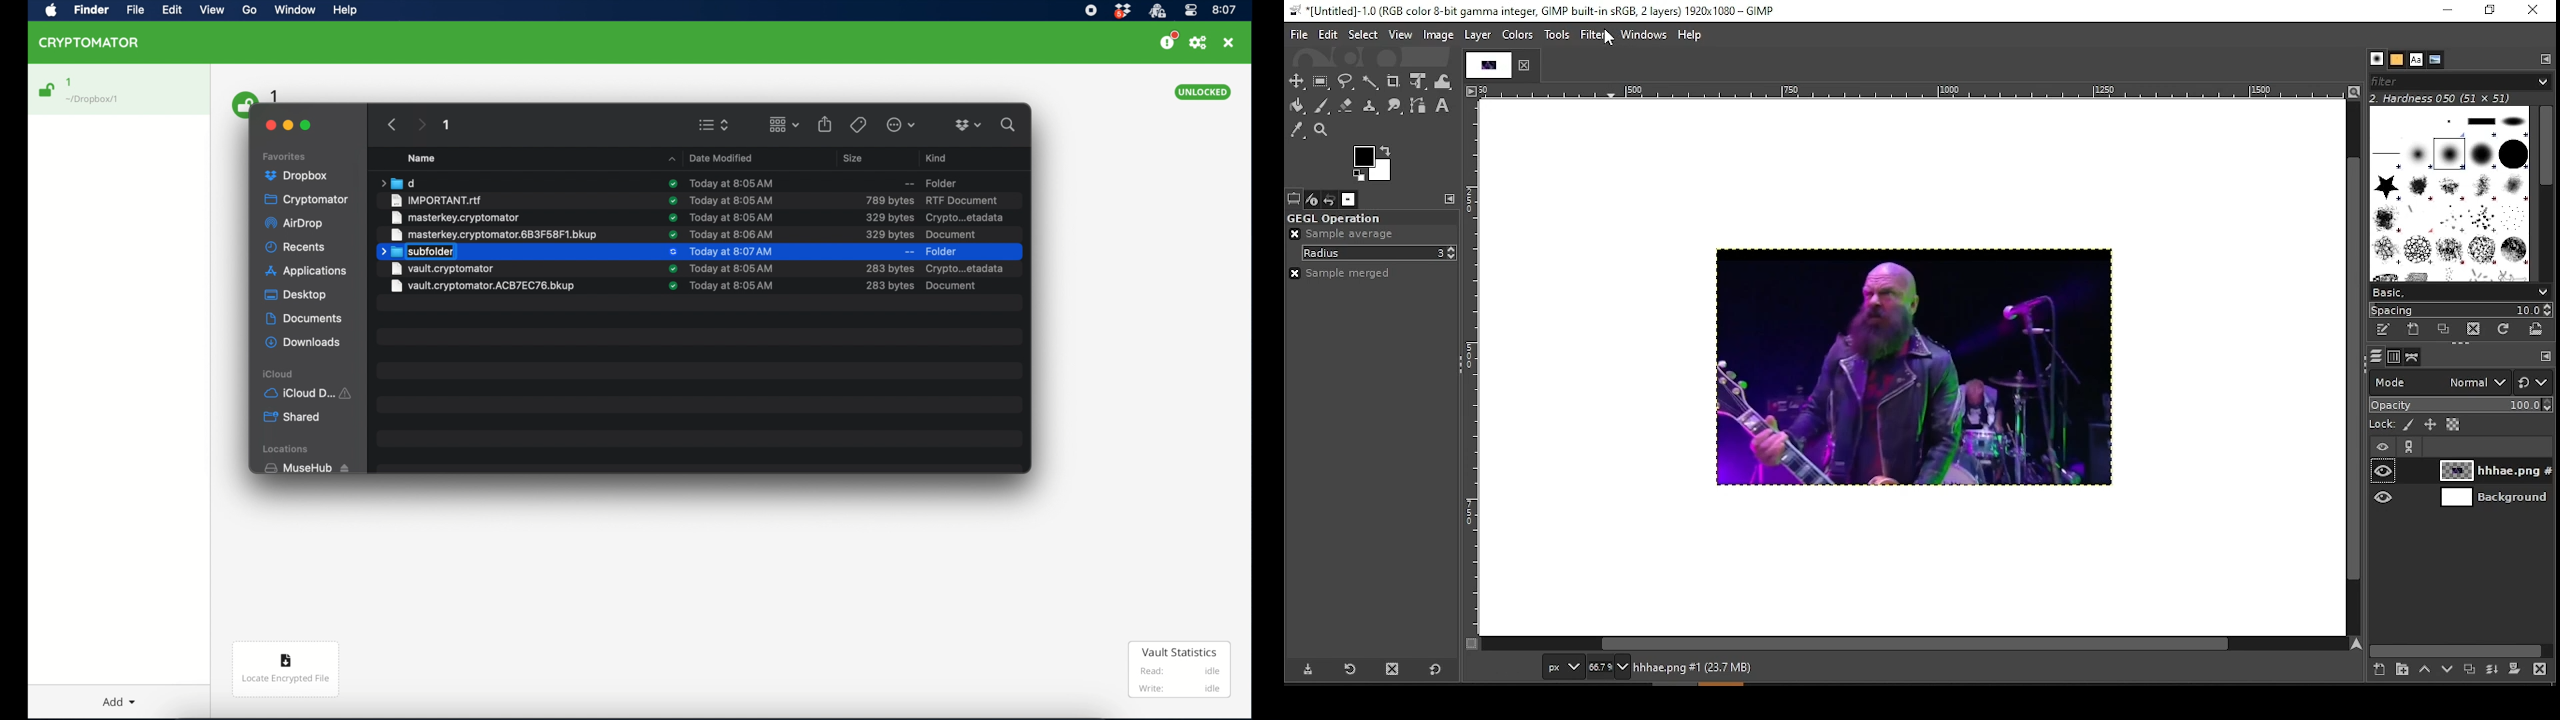 The image size is (2576, 728). Describe the element at coordinates (1420, 107) in the screenshot. I see `paths tool` at that location.